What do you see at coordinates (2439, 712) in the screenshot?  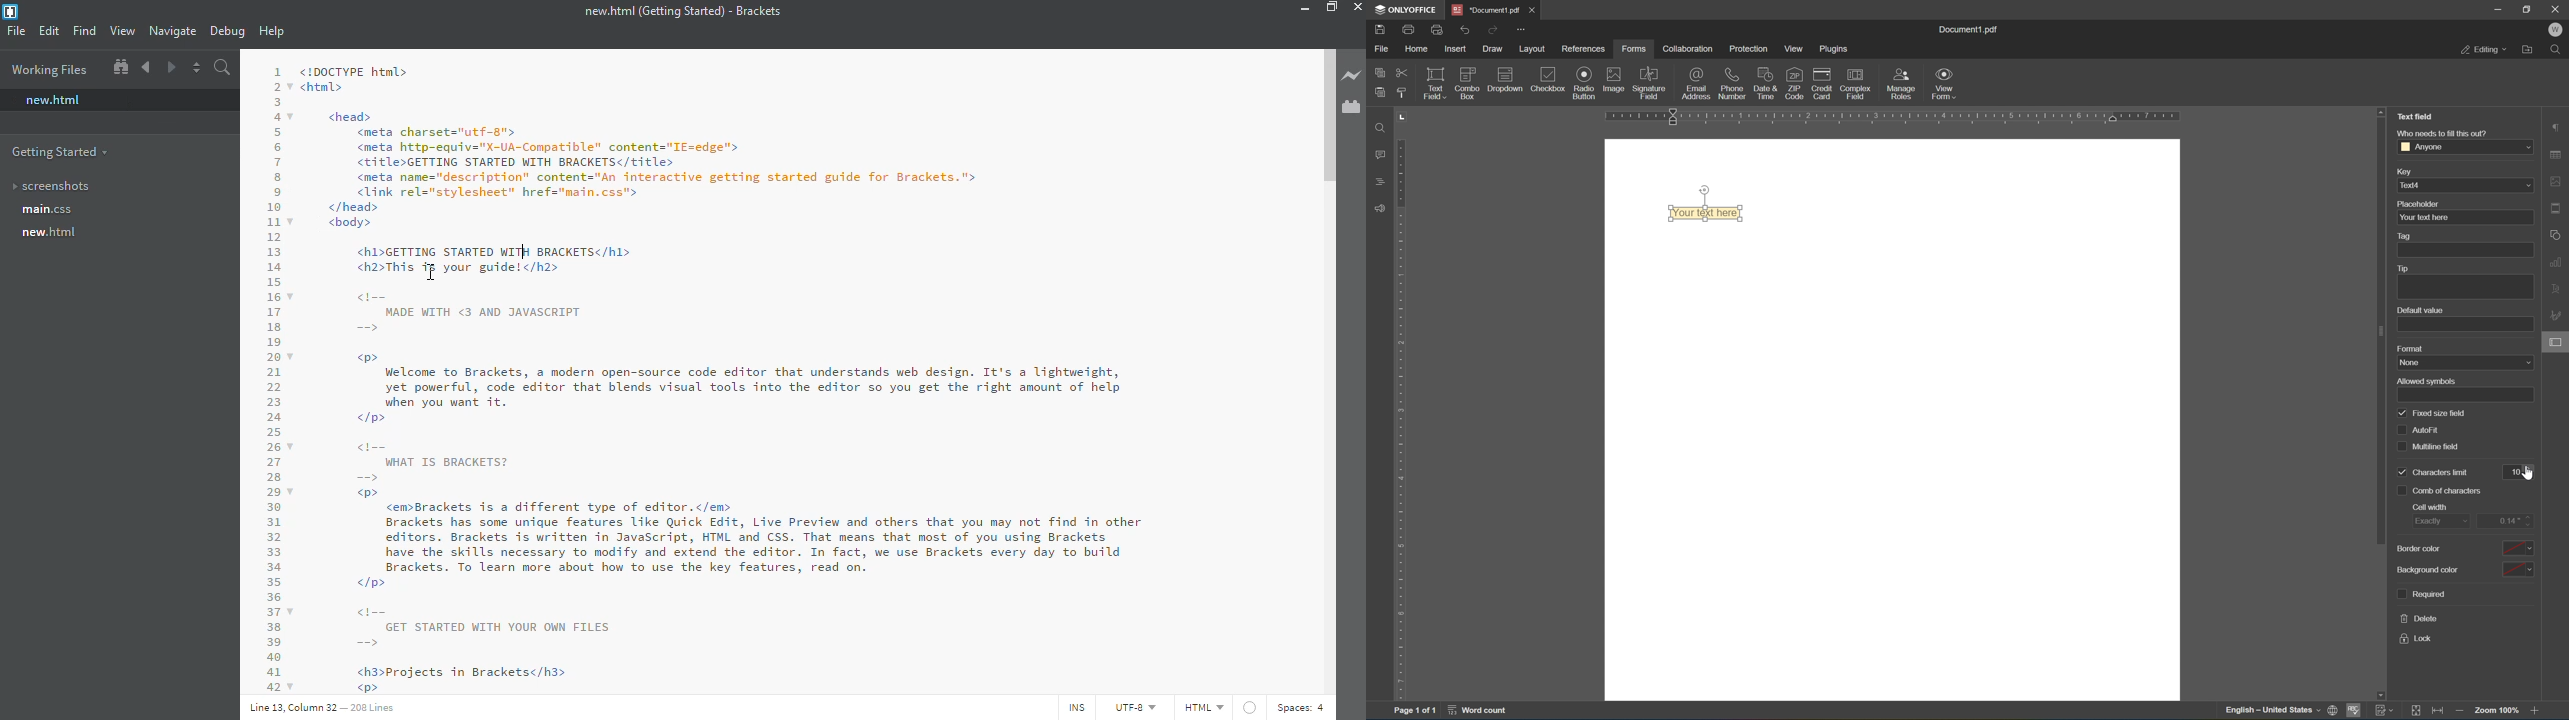 I see `Fit to page` at bounding box center [2439, 712].